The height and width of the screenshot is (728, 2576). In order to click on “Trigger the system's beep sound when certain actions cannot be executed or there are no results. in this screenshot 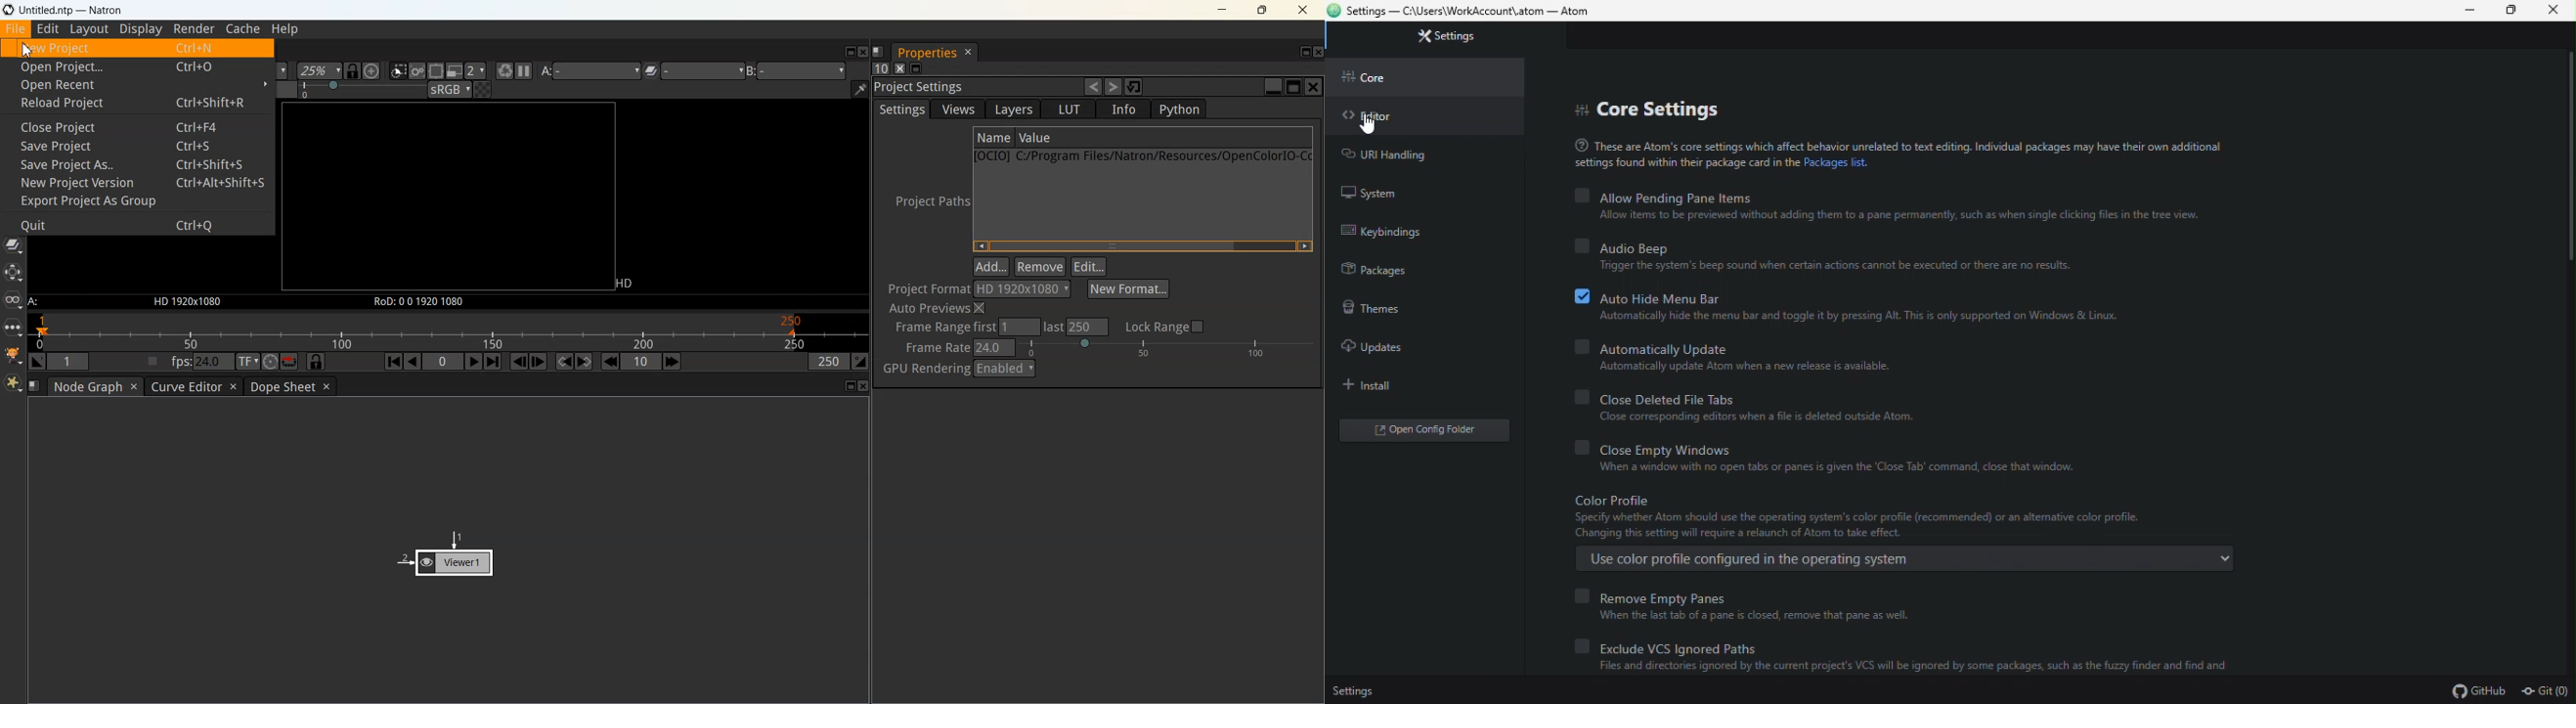, I will do `click(1831, 267)`.